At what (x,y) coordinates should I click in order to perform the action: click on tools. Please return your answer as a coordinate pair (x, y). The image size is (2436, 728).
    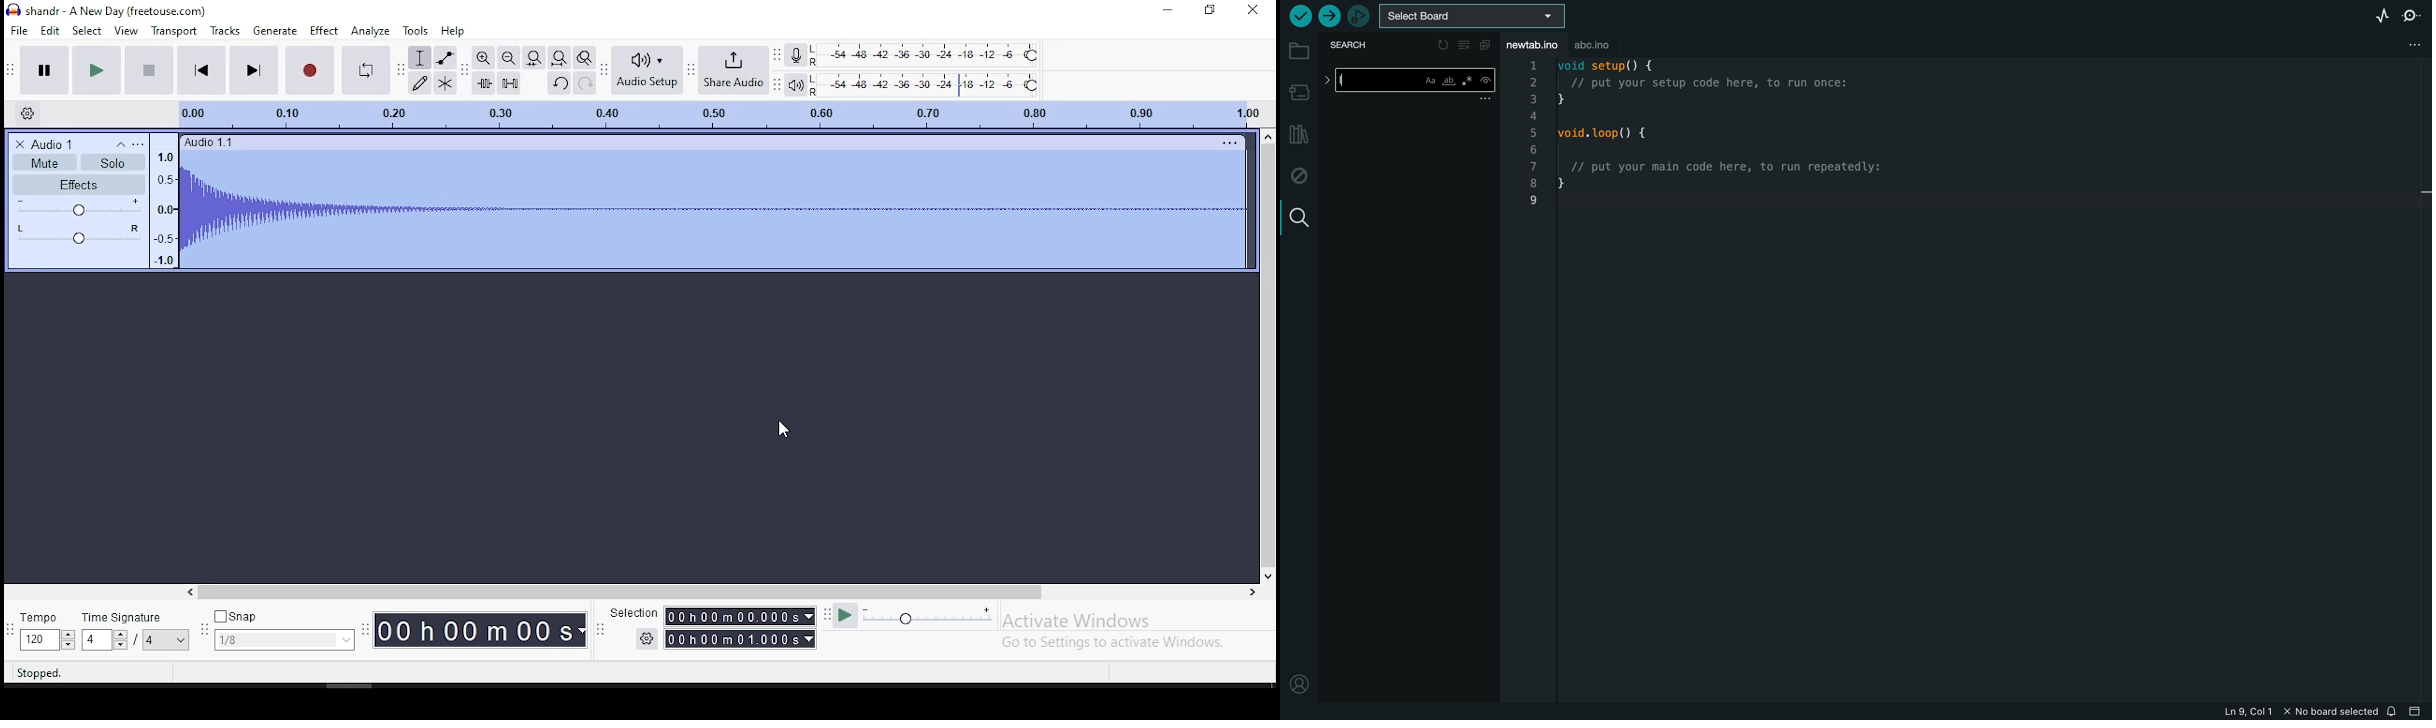
    Looking at the image, I should click on (418, 30).